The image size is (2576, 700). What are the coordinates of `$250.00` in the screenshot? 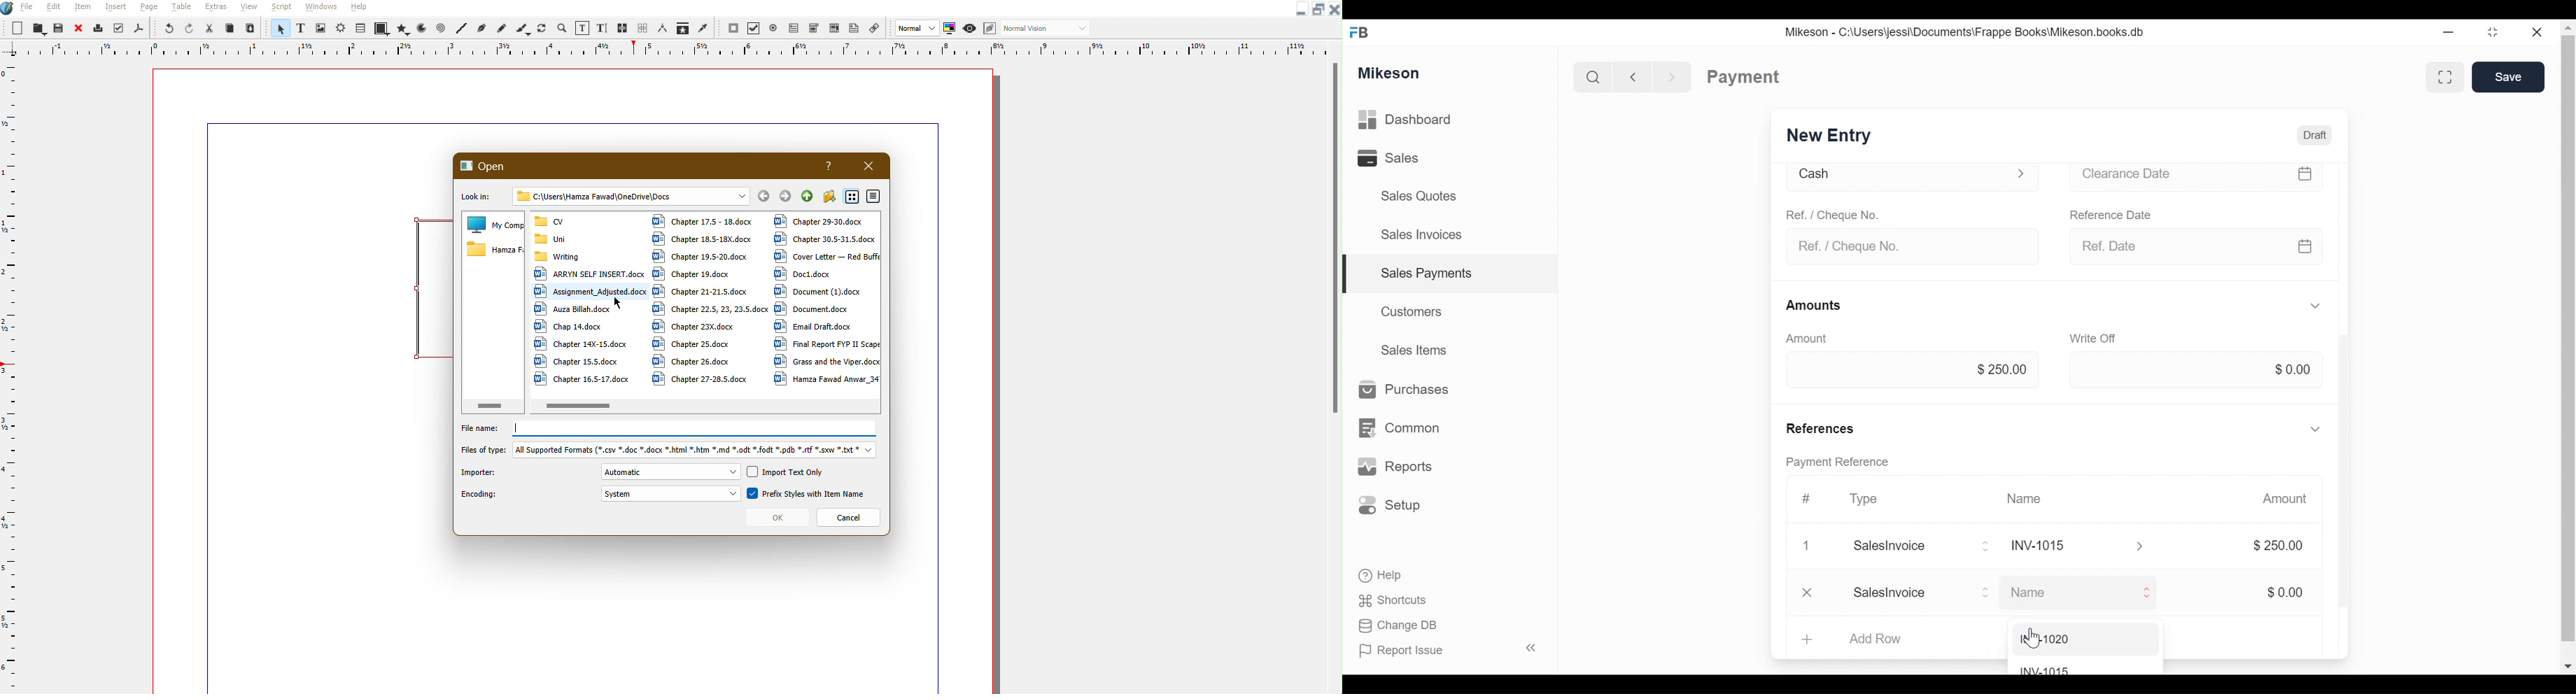 It's located at (2287, 546).